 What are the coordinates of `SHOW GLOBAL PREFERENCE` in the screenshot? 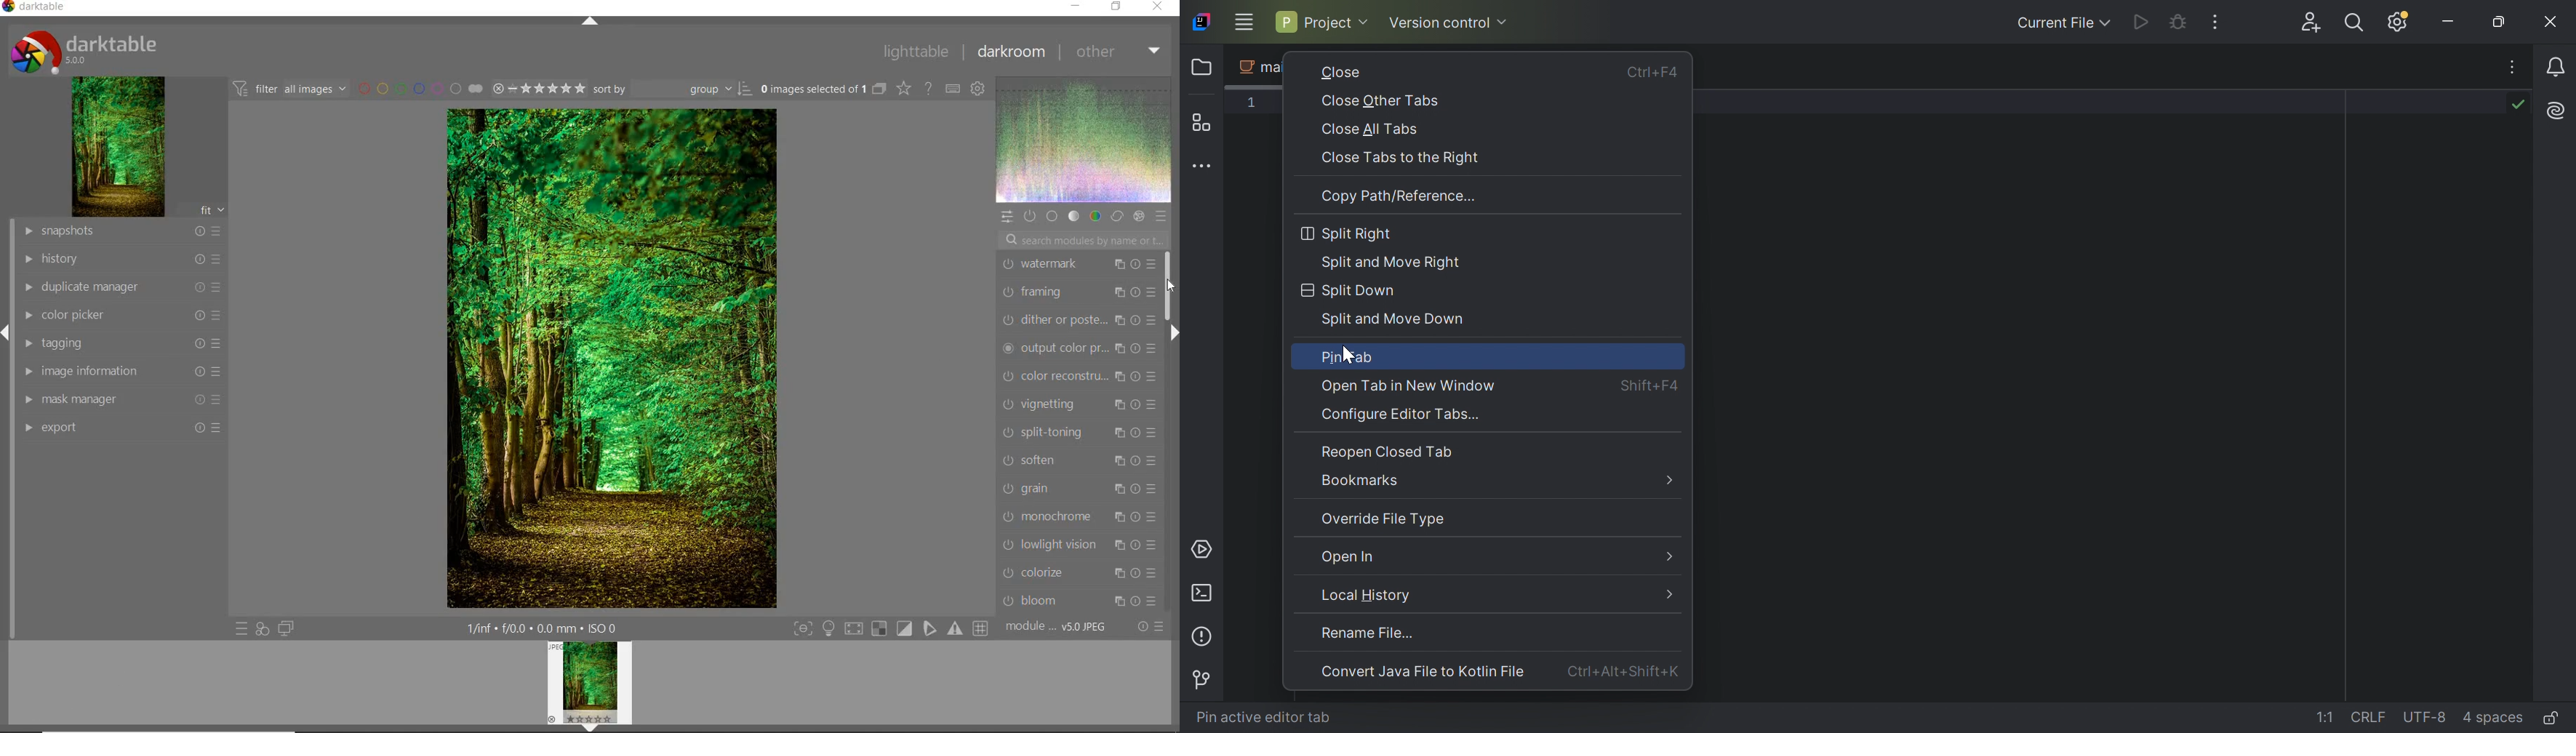 It's located at (979, 88).